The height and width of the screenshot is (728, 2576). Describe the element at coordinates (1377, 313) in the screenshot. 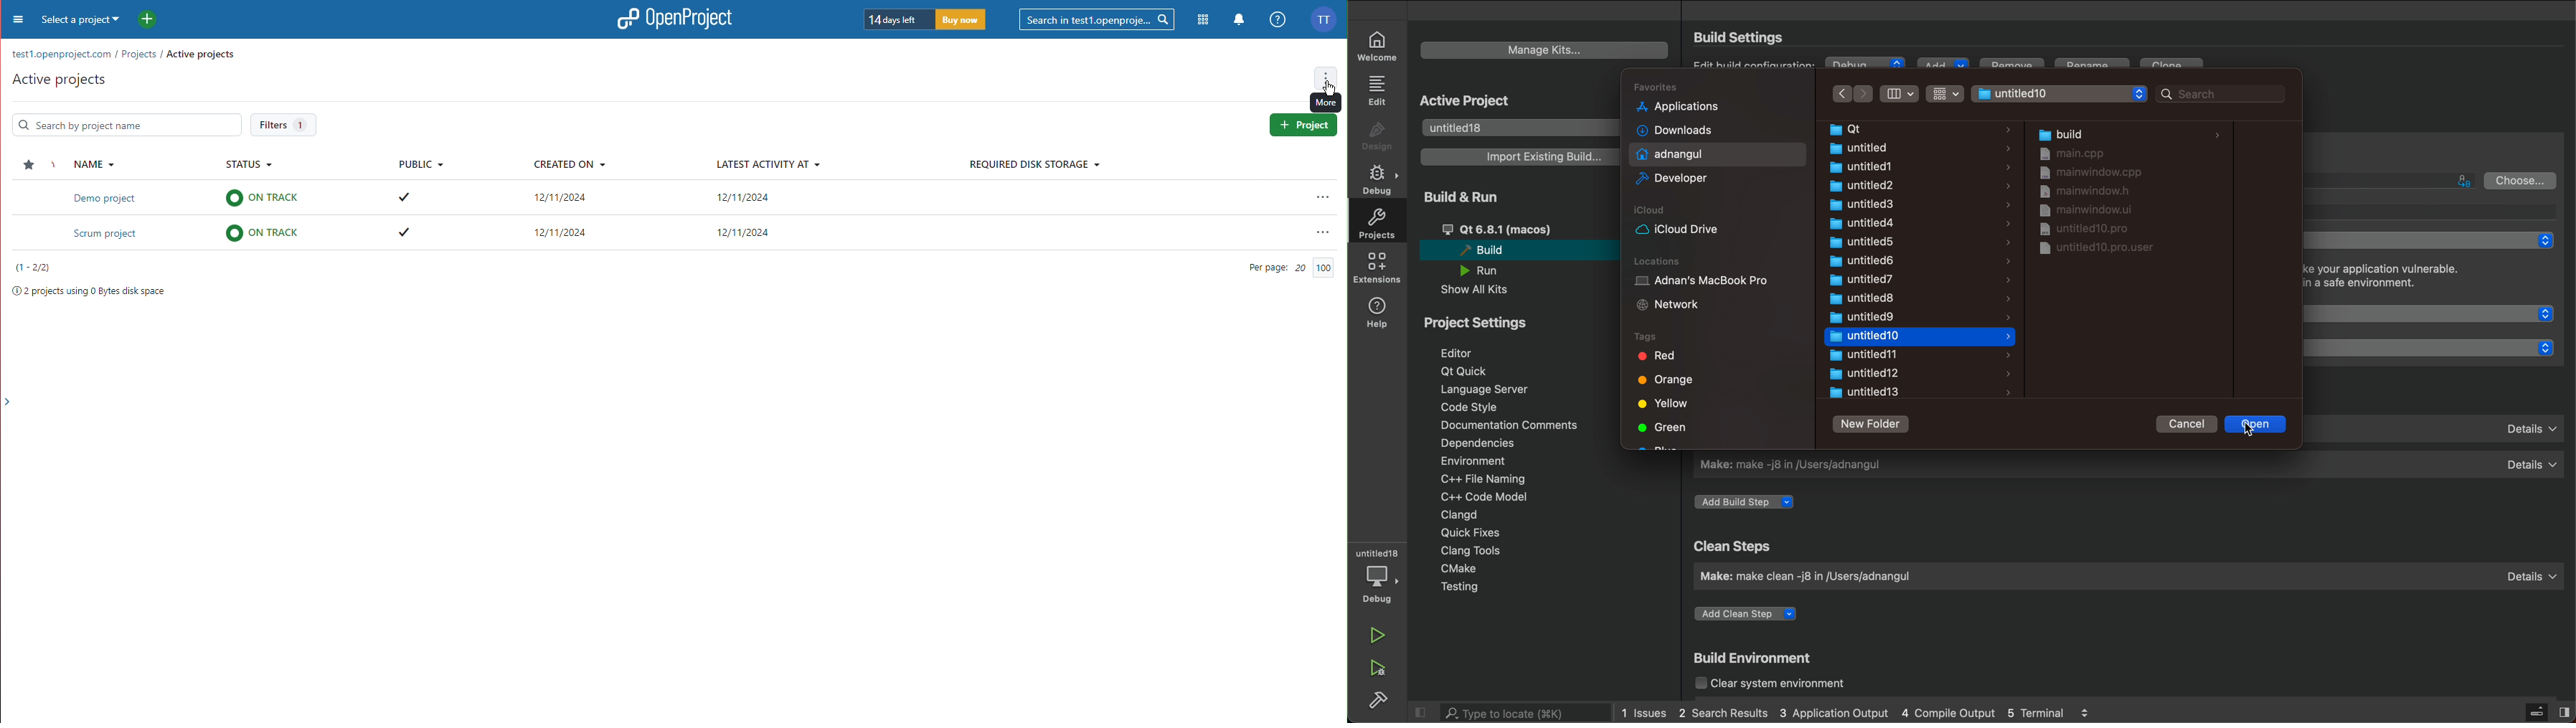

I see `help` at that location.